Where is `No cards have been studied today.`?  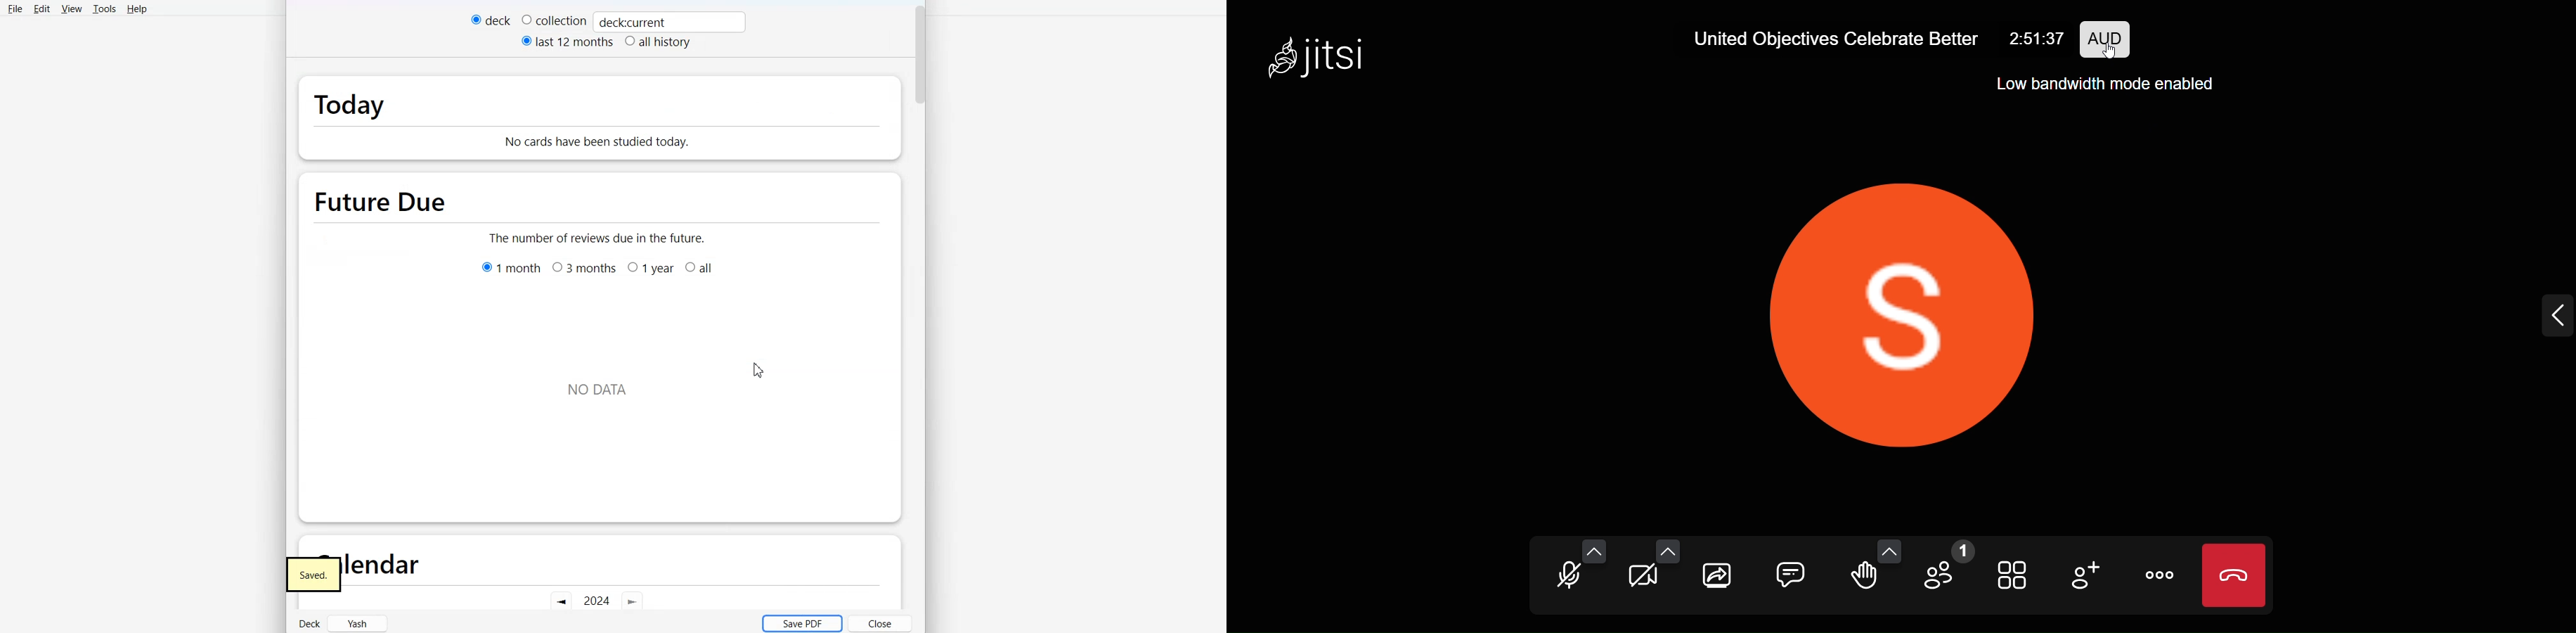 No cards have been studied today. is located at coordinates (656, 135).